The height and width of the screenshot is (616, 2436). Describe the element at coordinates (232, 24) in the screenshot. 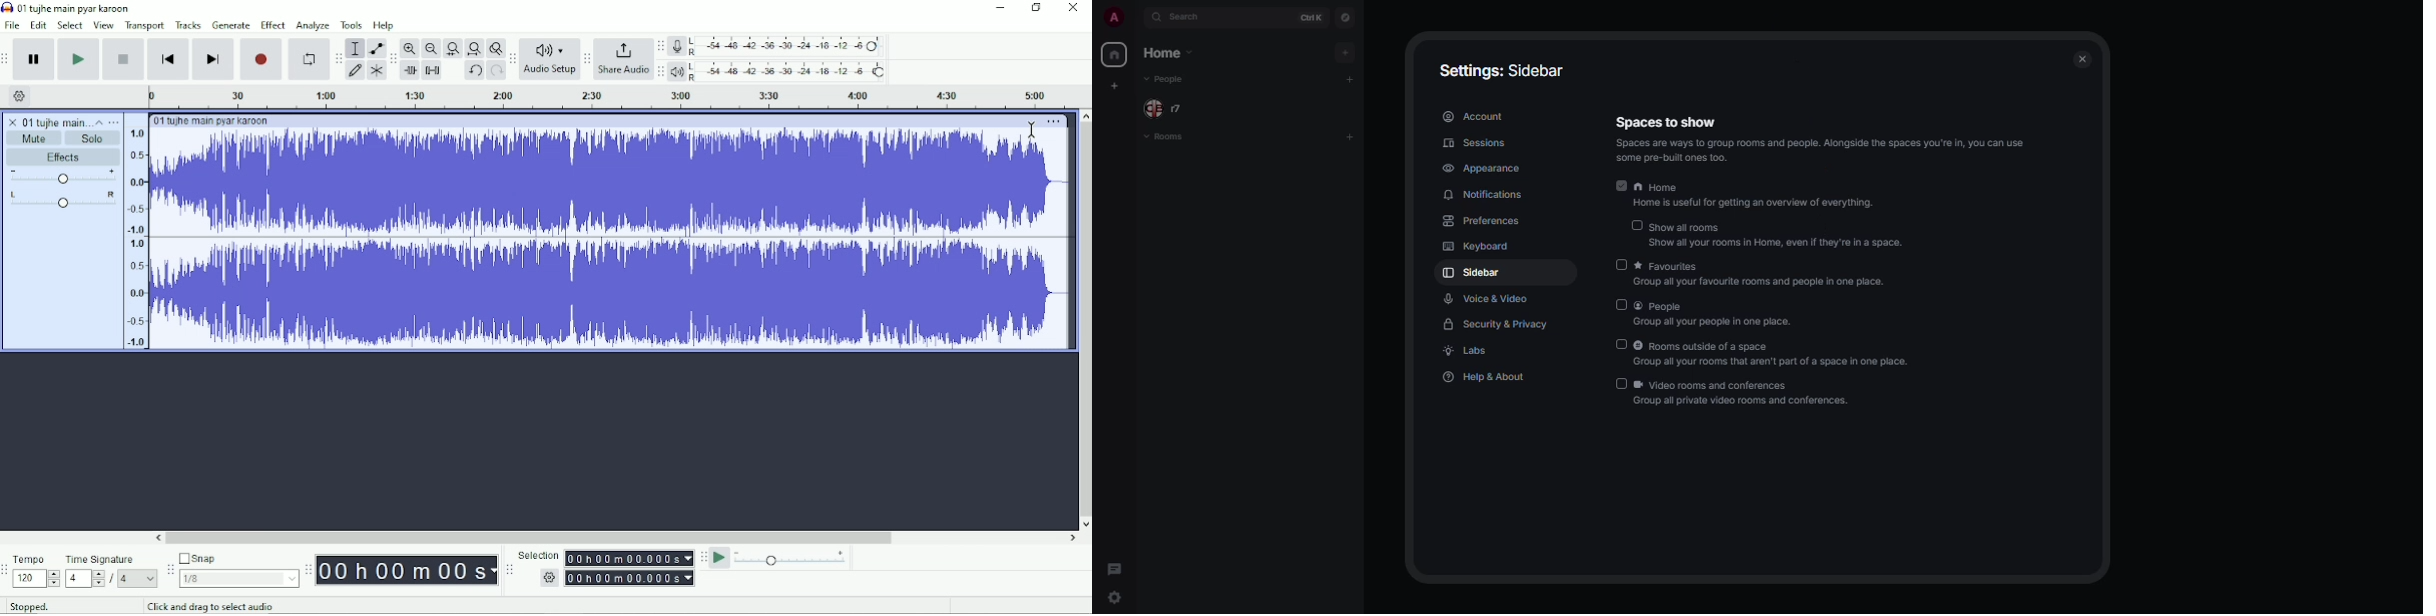

I see `Generate` at that location.